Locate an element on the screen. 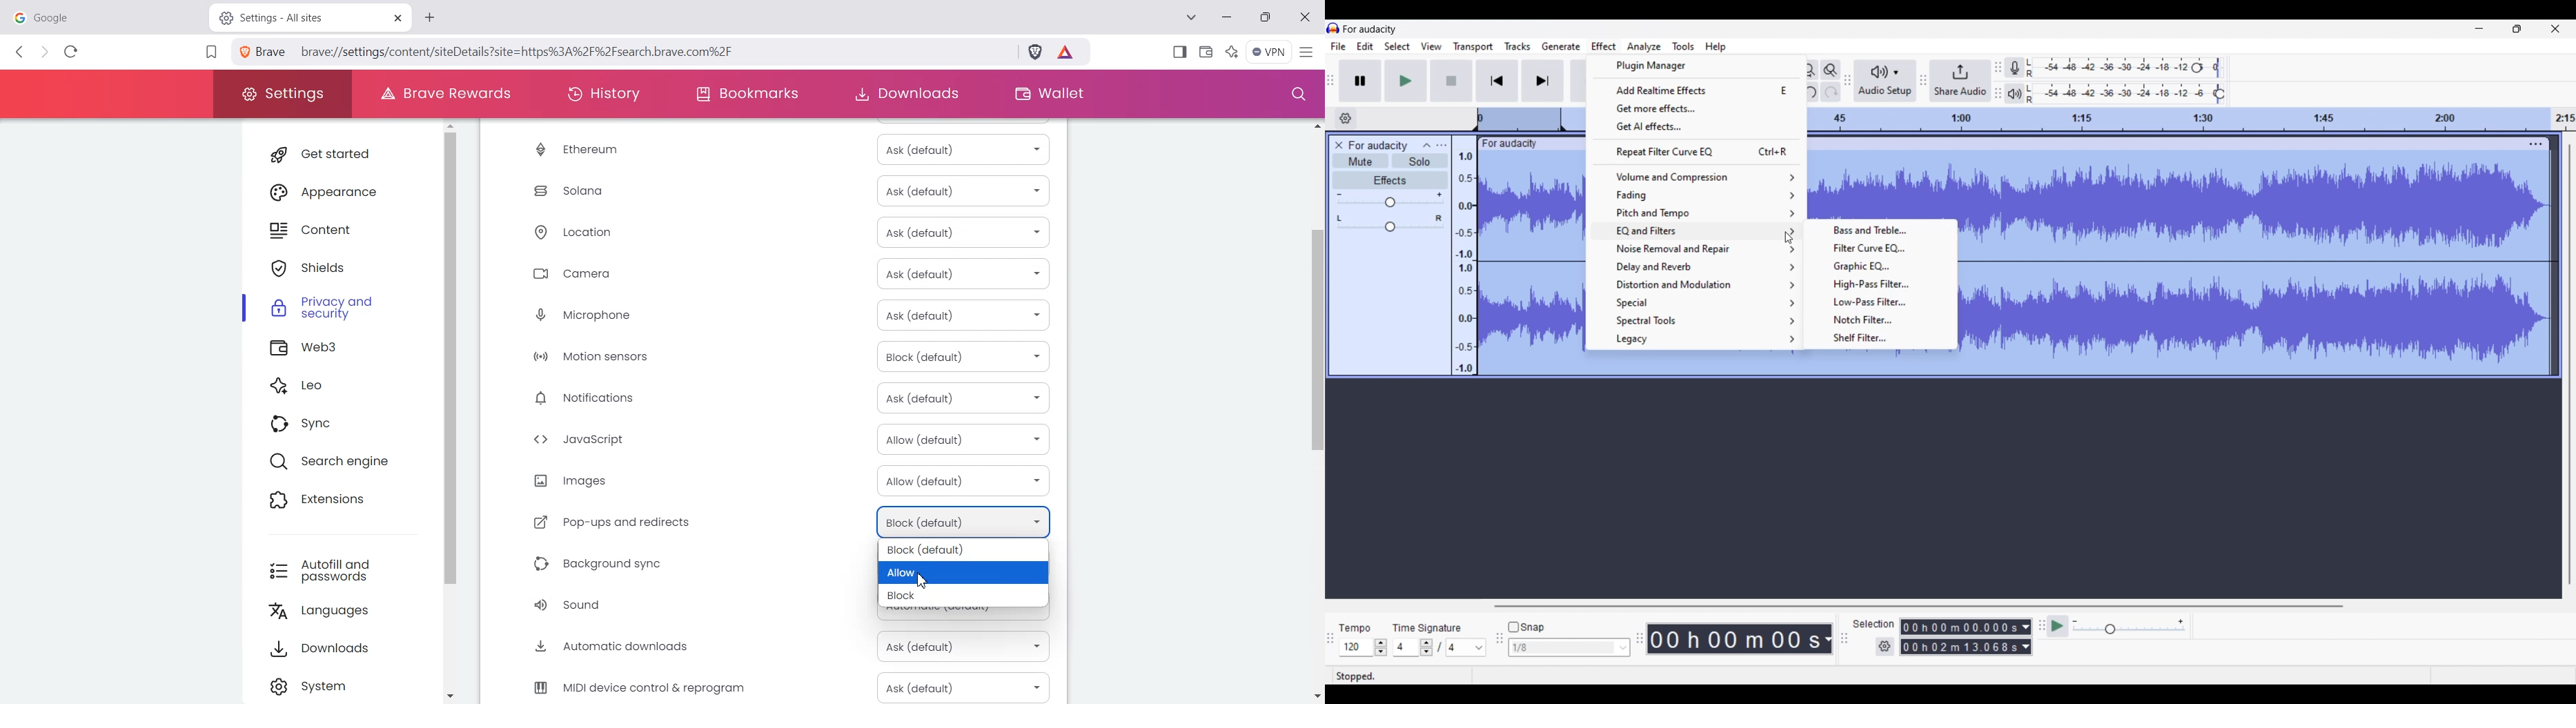 The height and width of the screenshot is (728, 2576). Track selected is located at coordinates (1771, 364).